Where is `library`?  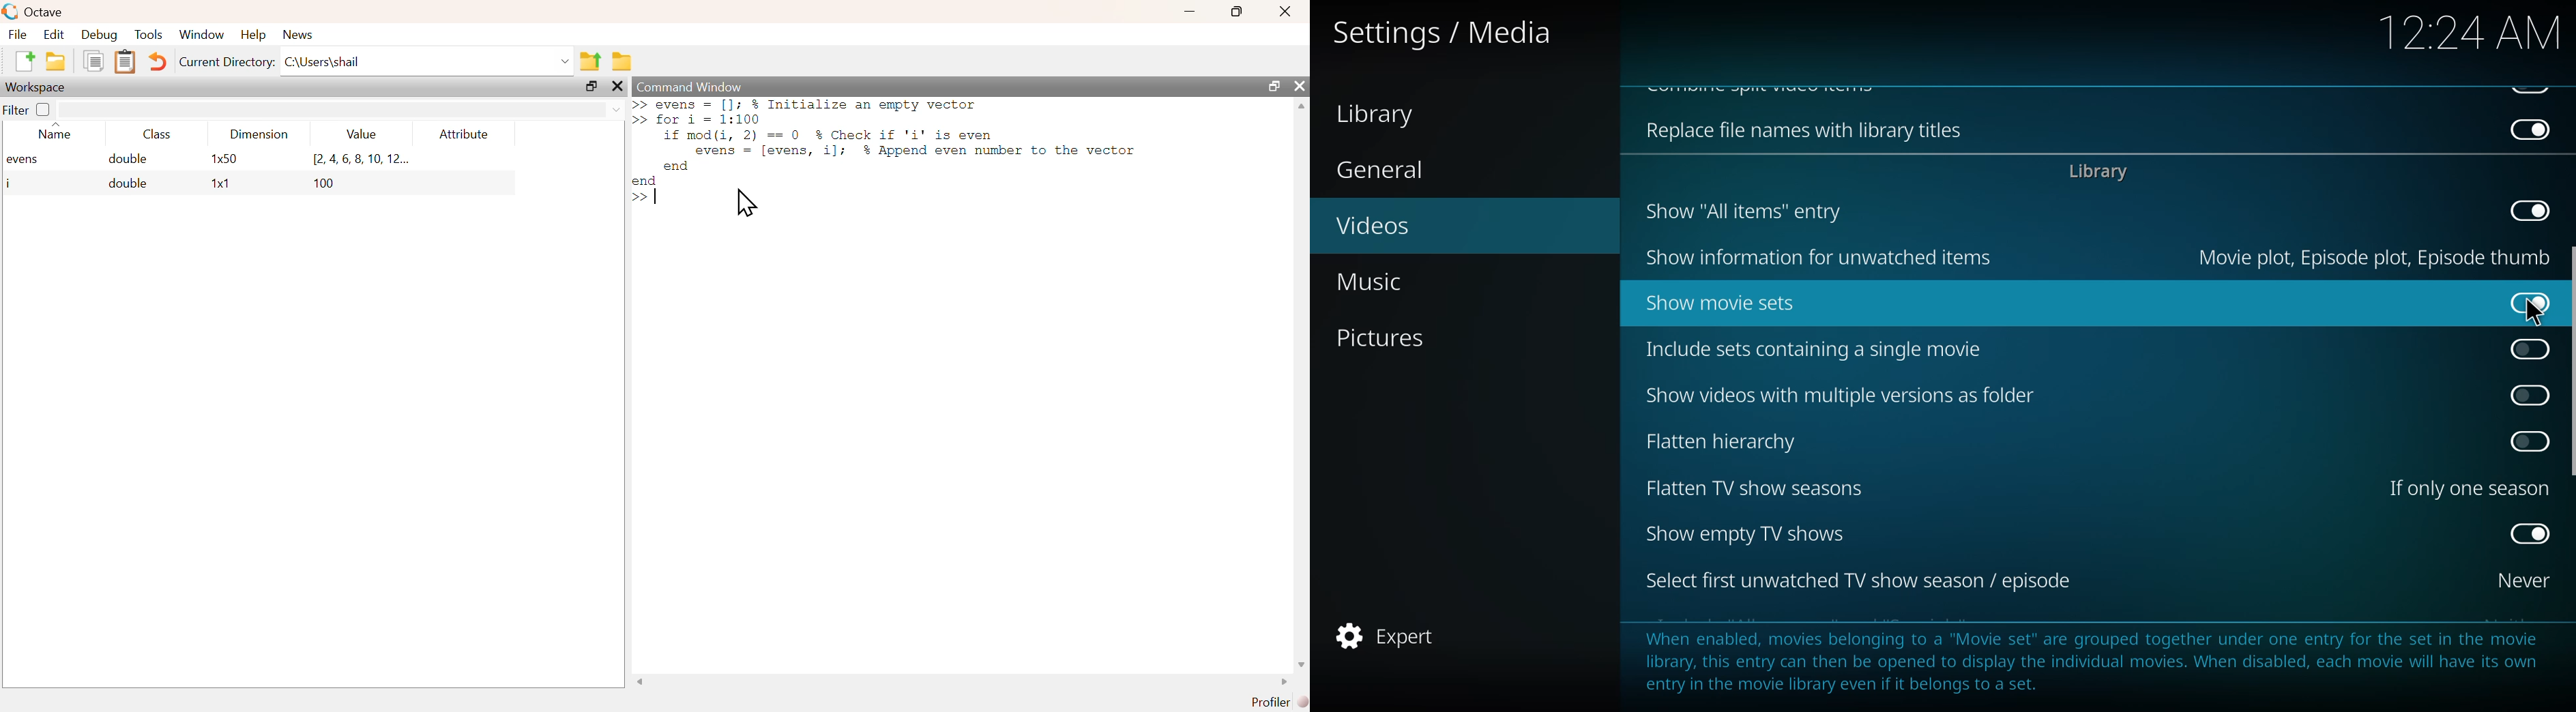 library is located at coordinates (1387, 115).